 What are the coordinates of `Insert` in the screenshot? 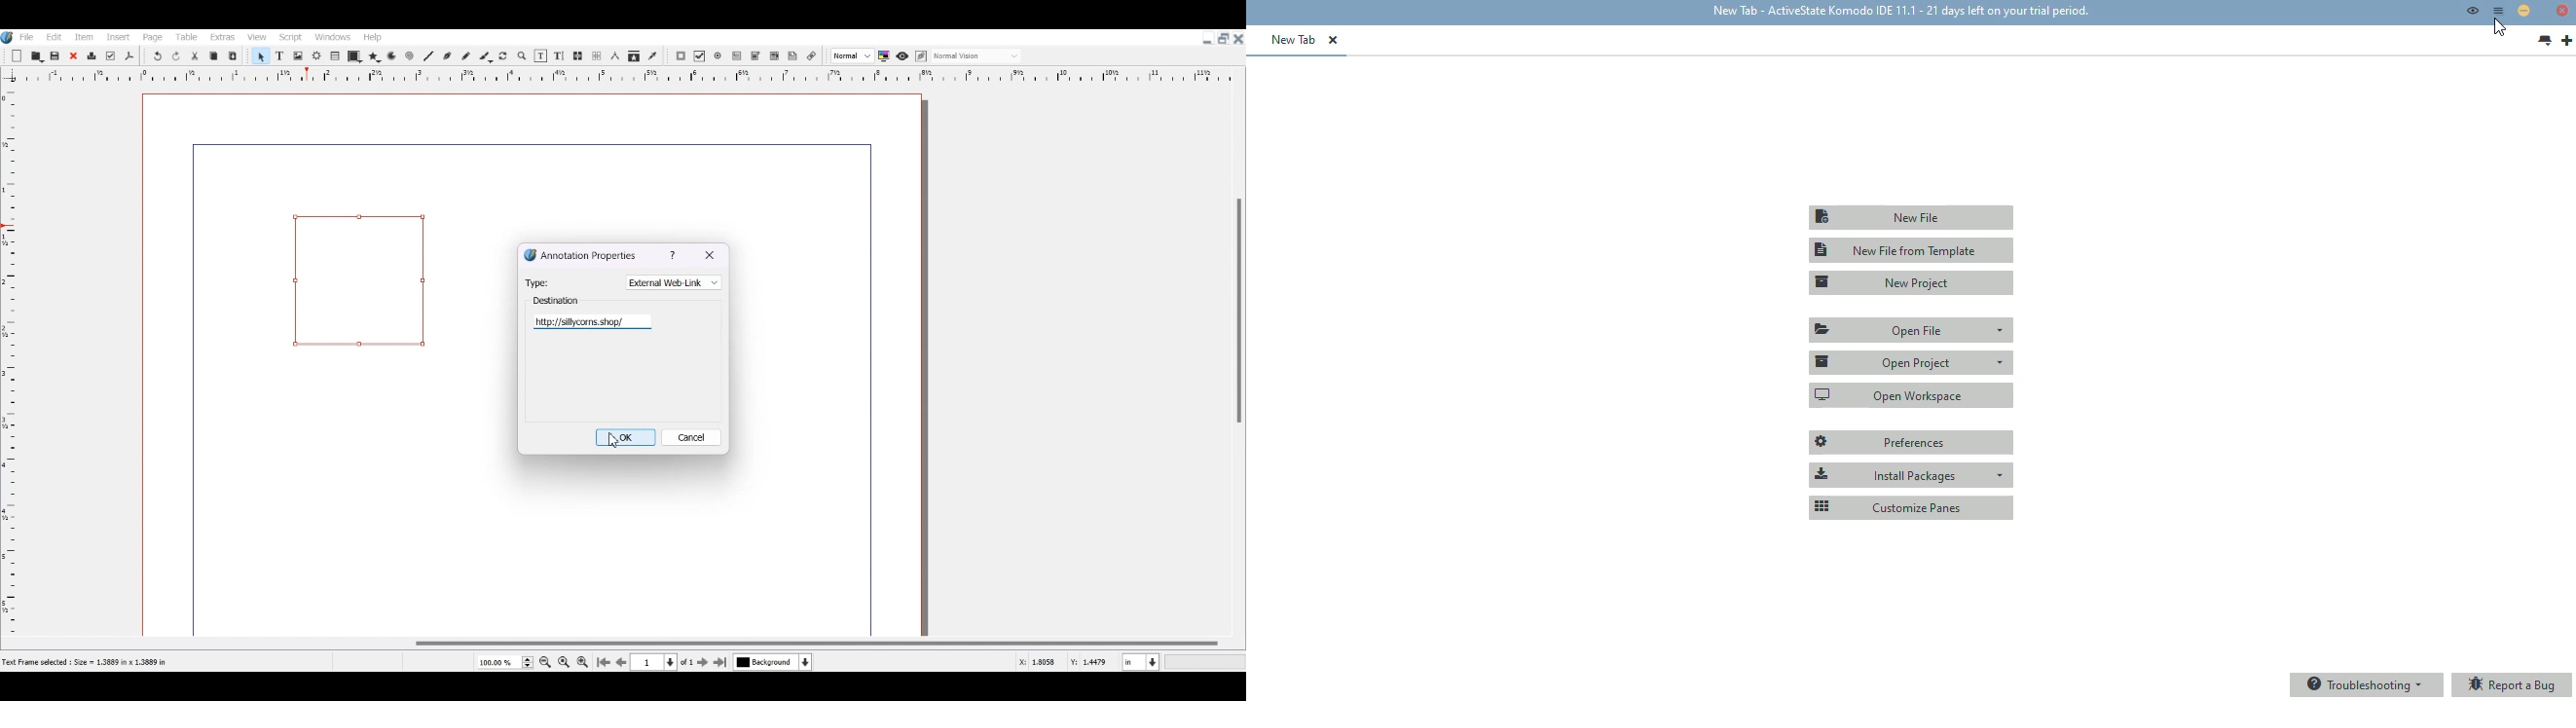 It's located at (117, 37).